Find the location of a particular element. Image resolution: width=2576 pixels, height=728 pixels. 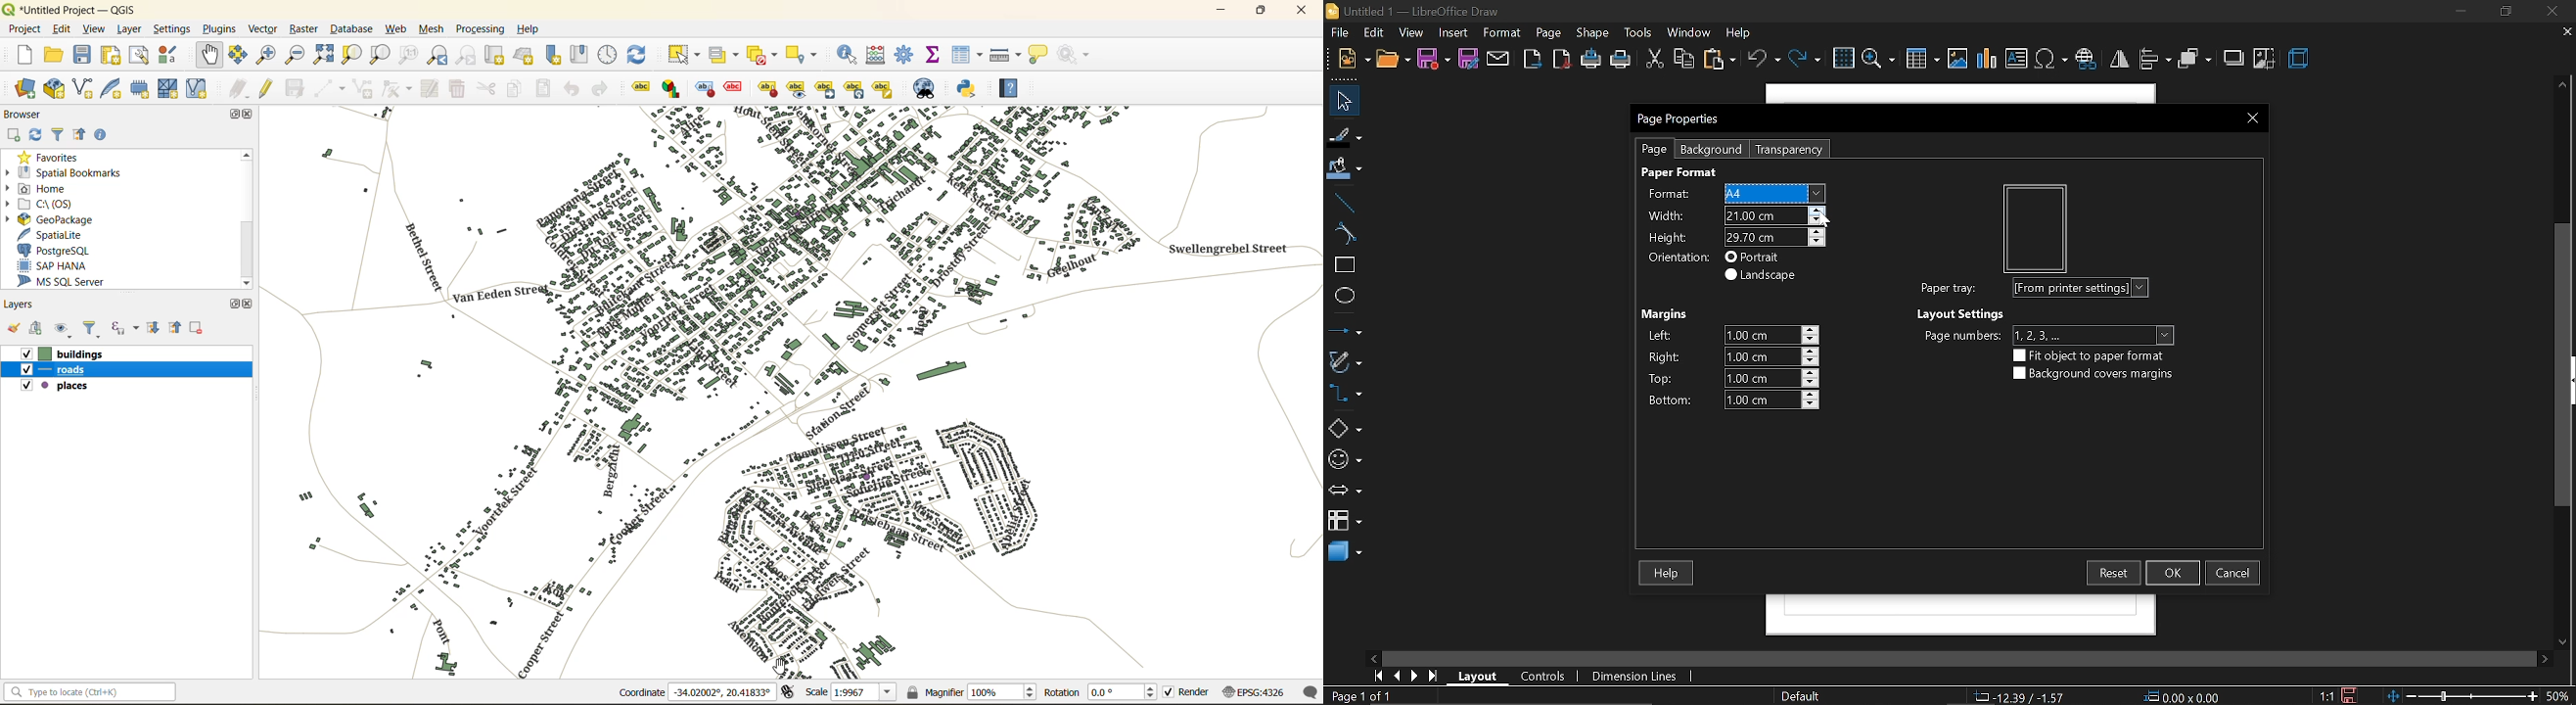

undo is located at coordinates (571, 90).